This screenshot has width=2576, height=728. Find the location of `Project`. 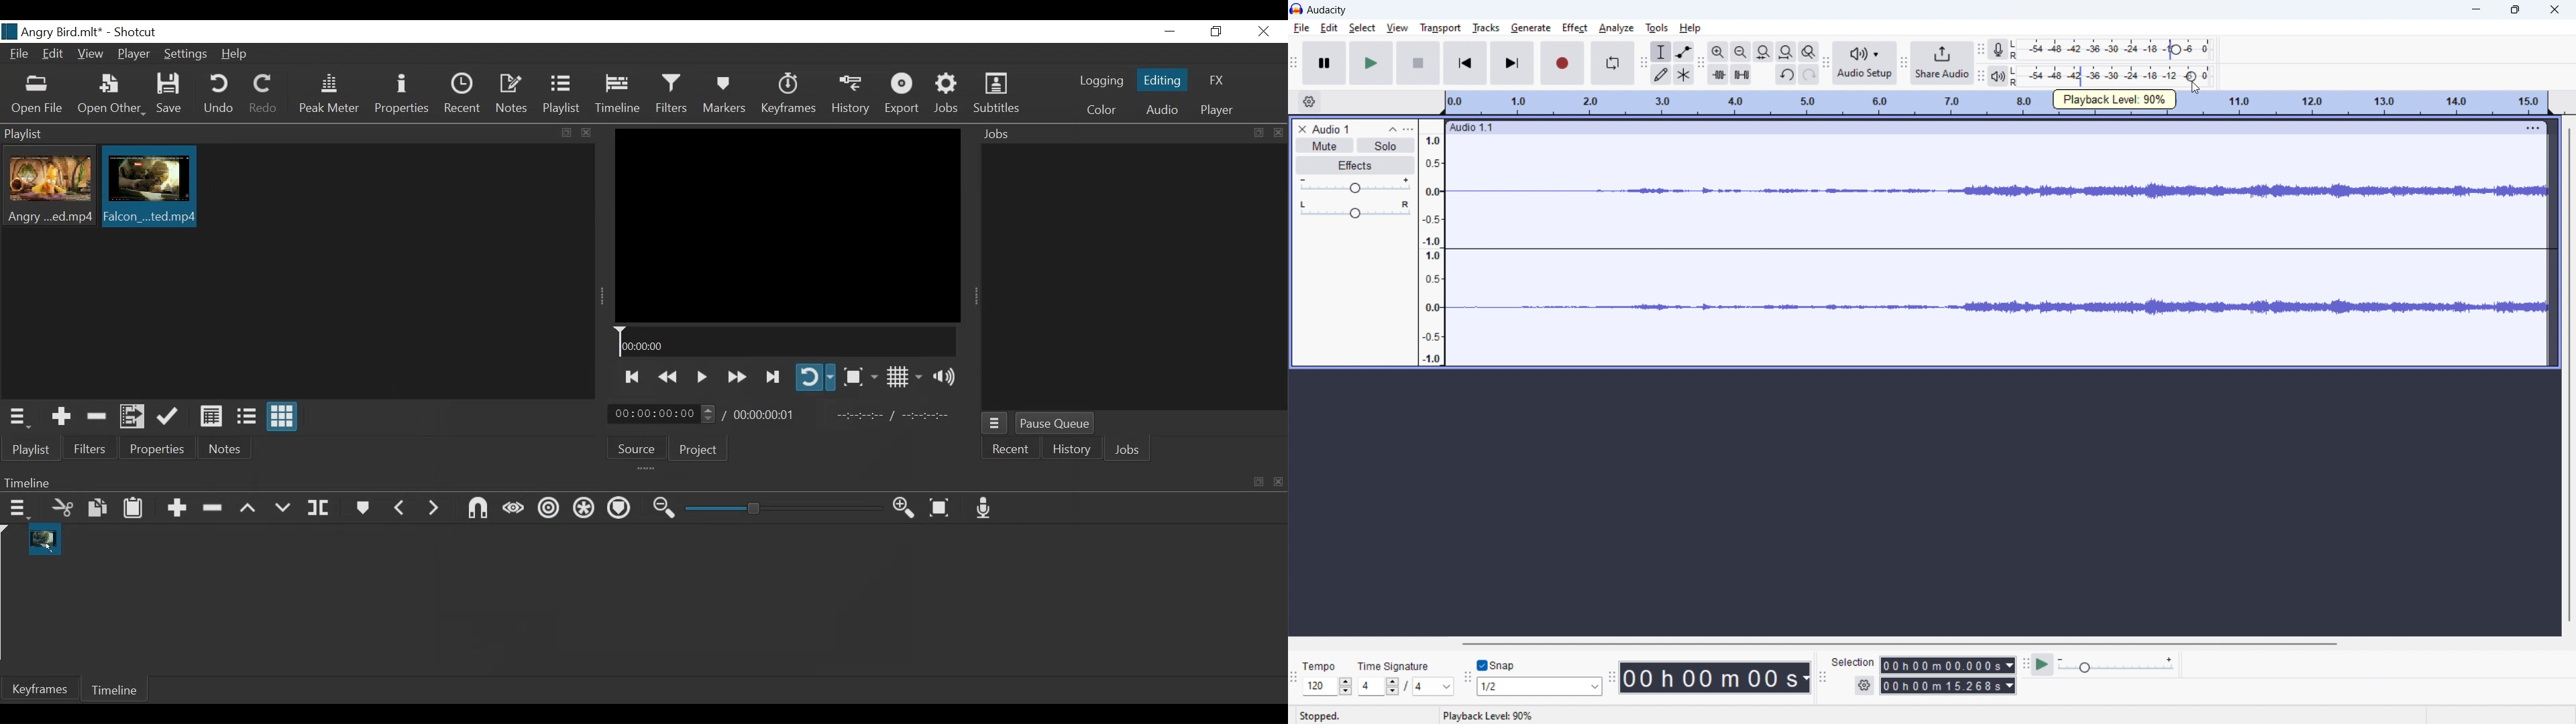

Project is located at coordinates (698, 449).